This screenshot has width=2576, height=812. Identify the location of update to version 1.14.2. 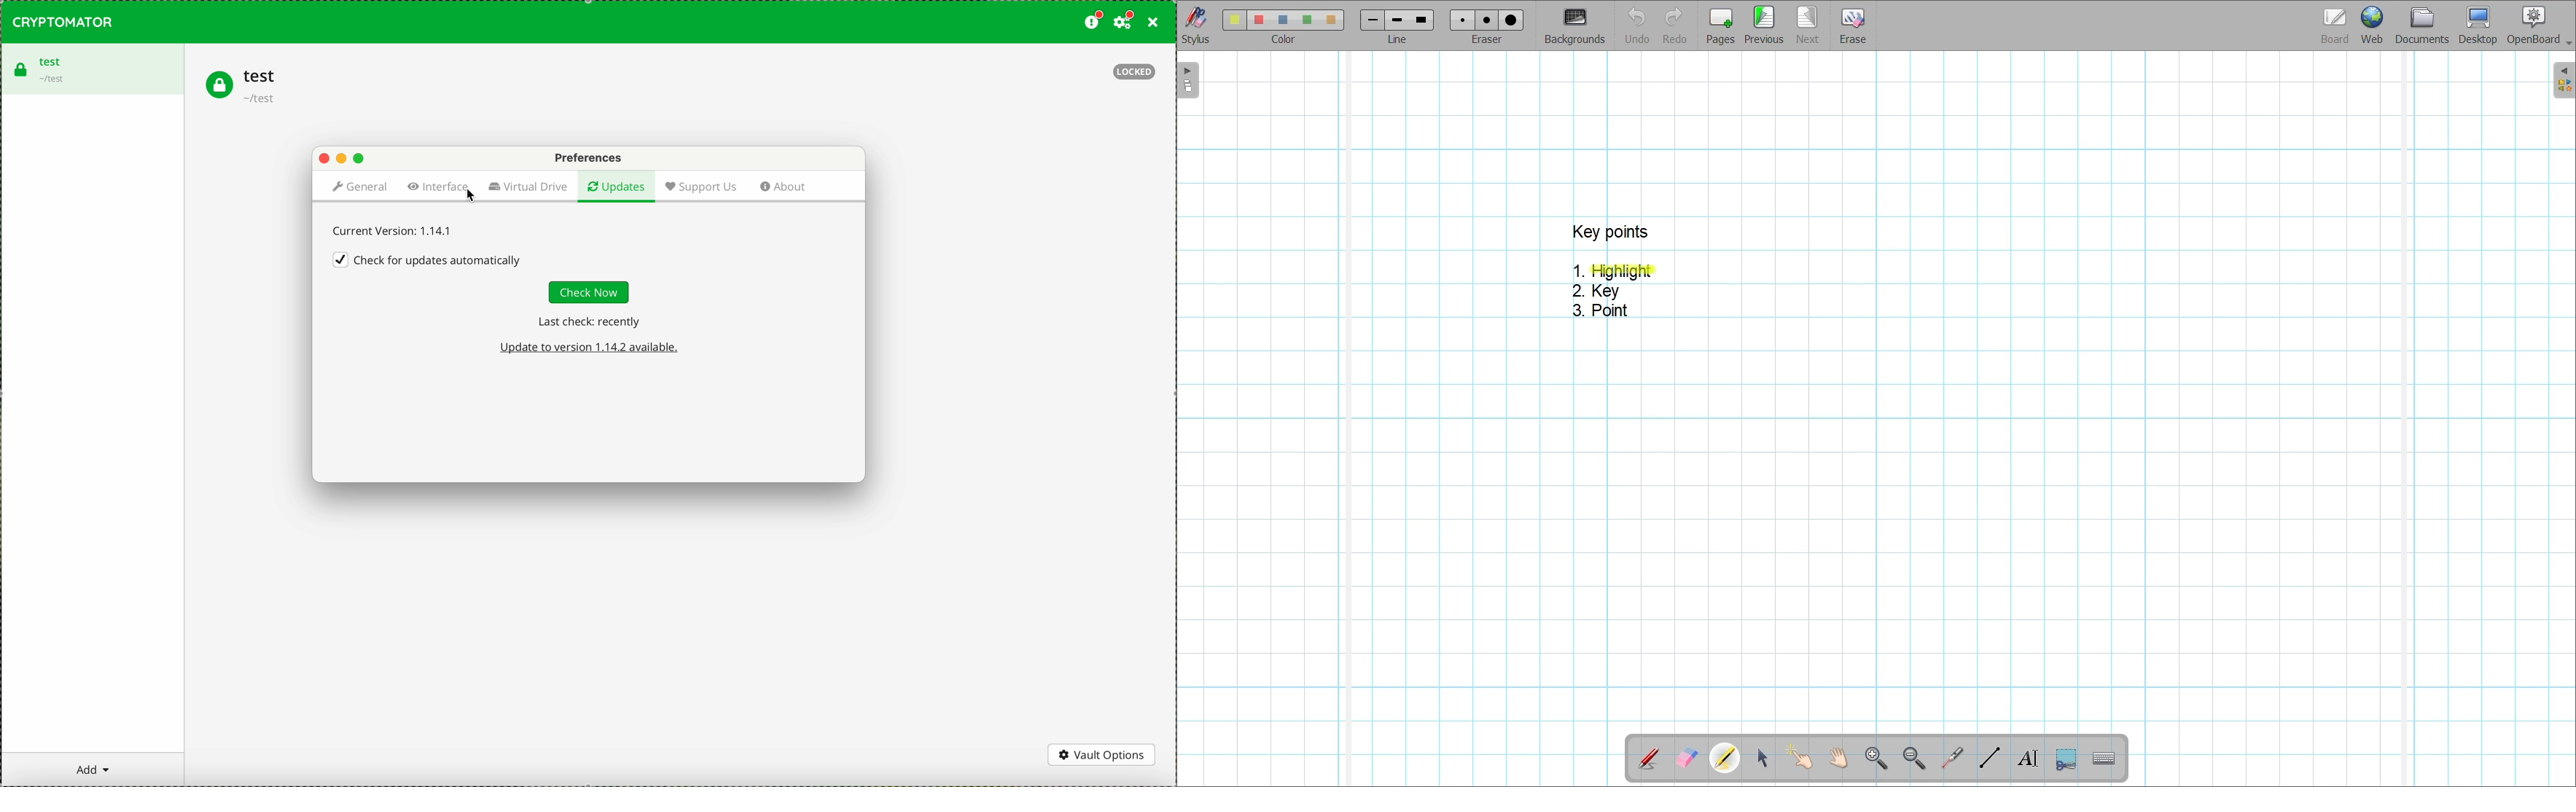
(591, 348).